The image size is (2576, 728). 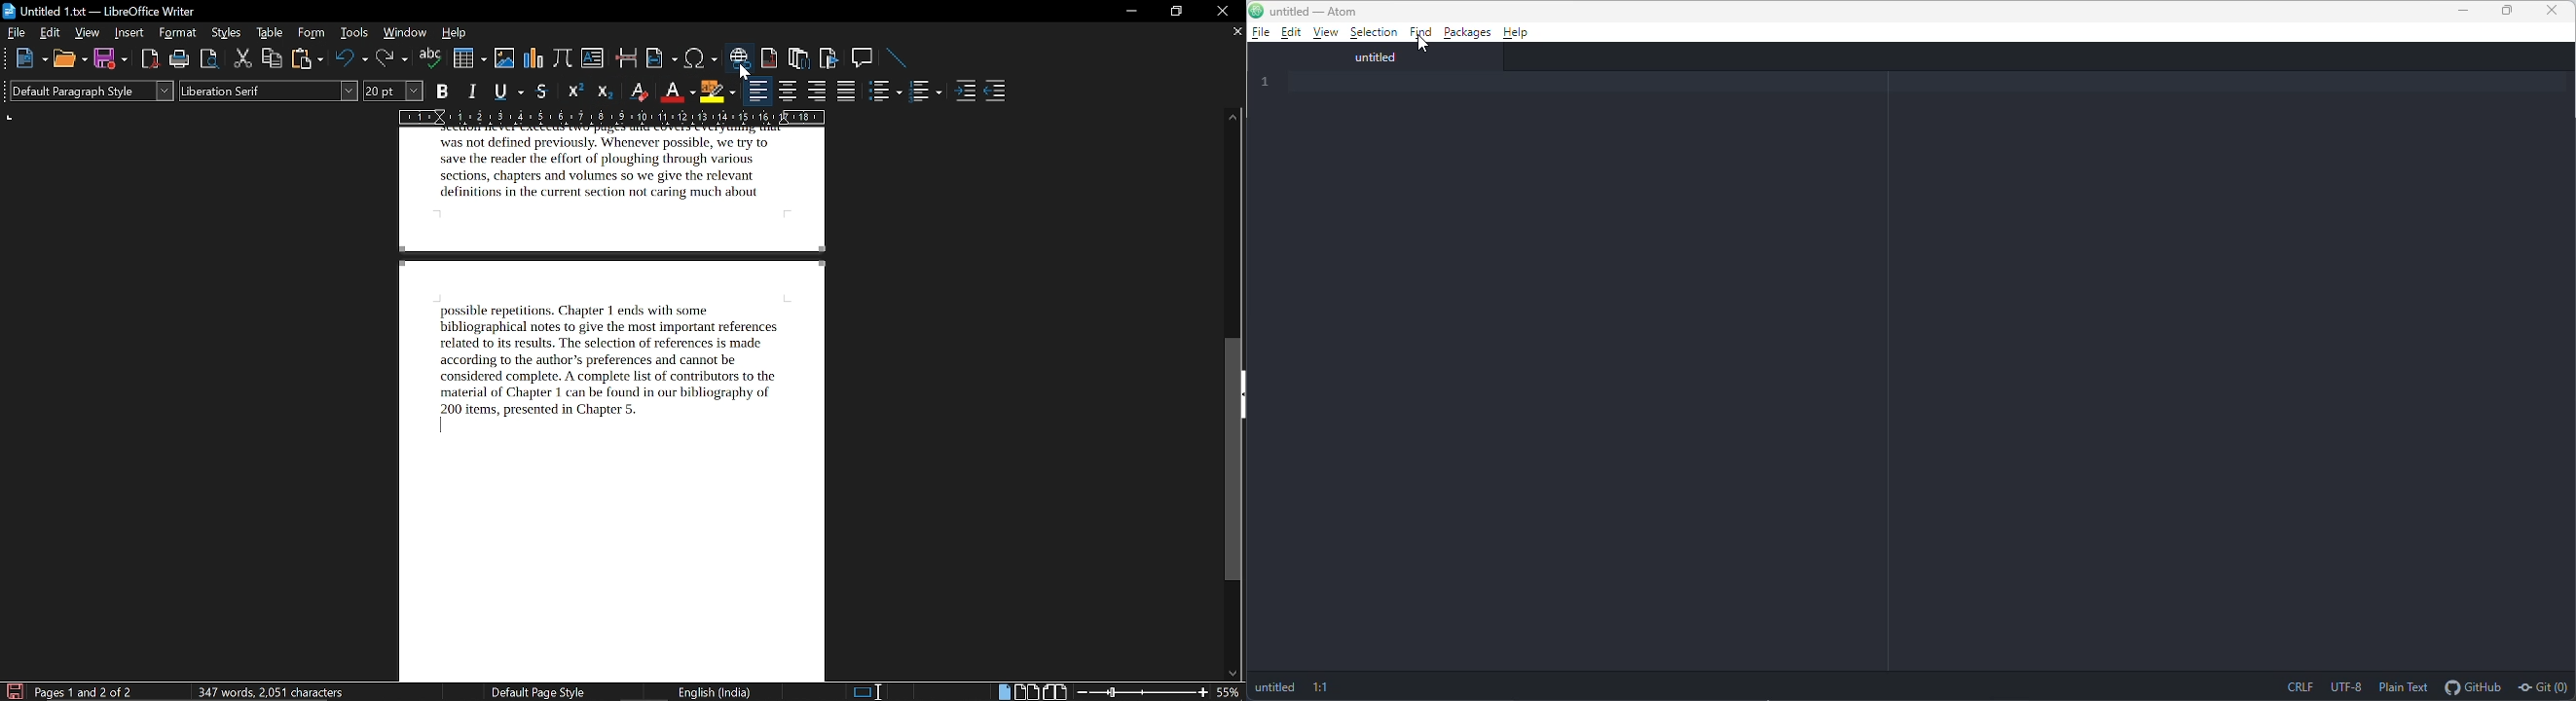 What do you see at coordinates (612, 116) in the screenshot?
I see `scale` at bounding box center [612, 116].